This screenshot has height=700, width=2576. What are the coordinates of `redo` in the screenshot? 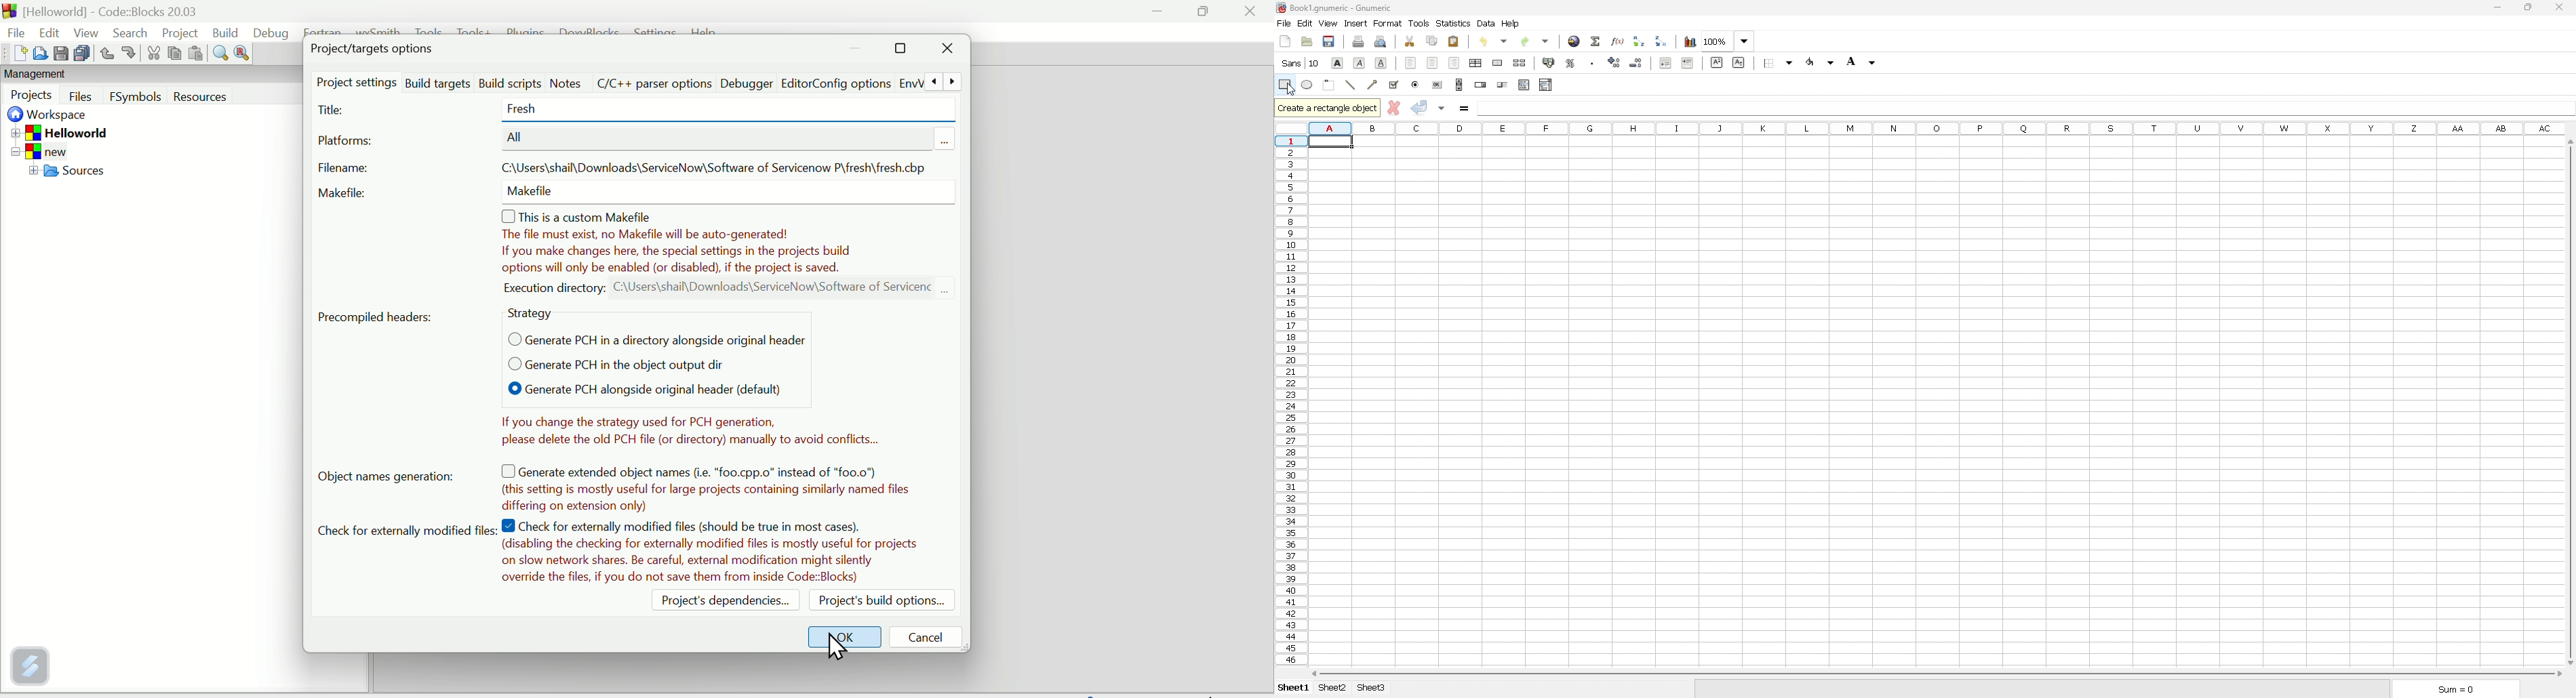 It's located at (1537, 41).